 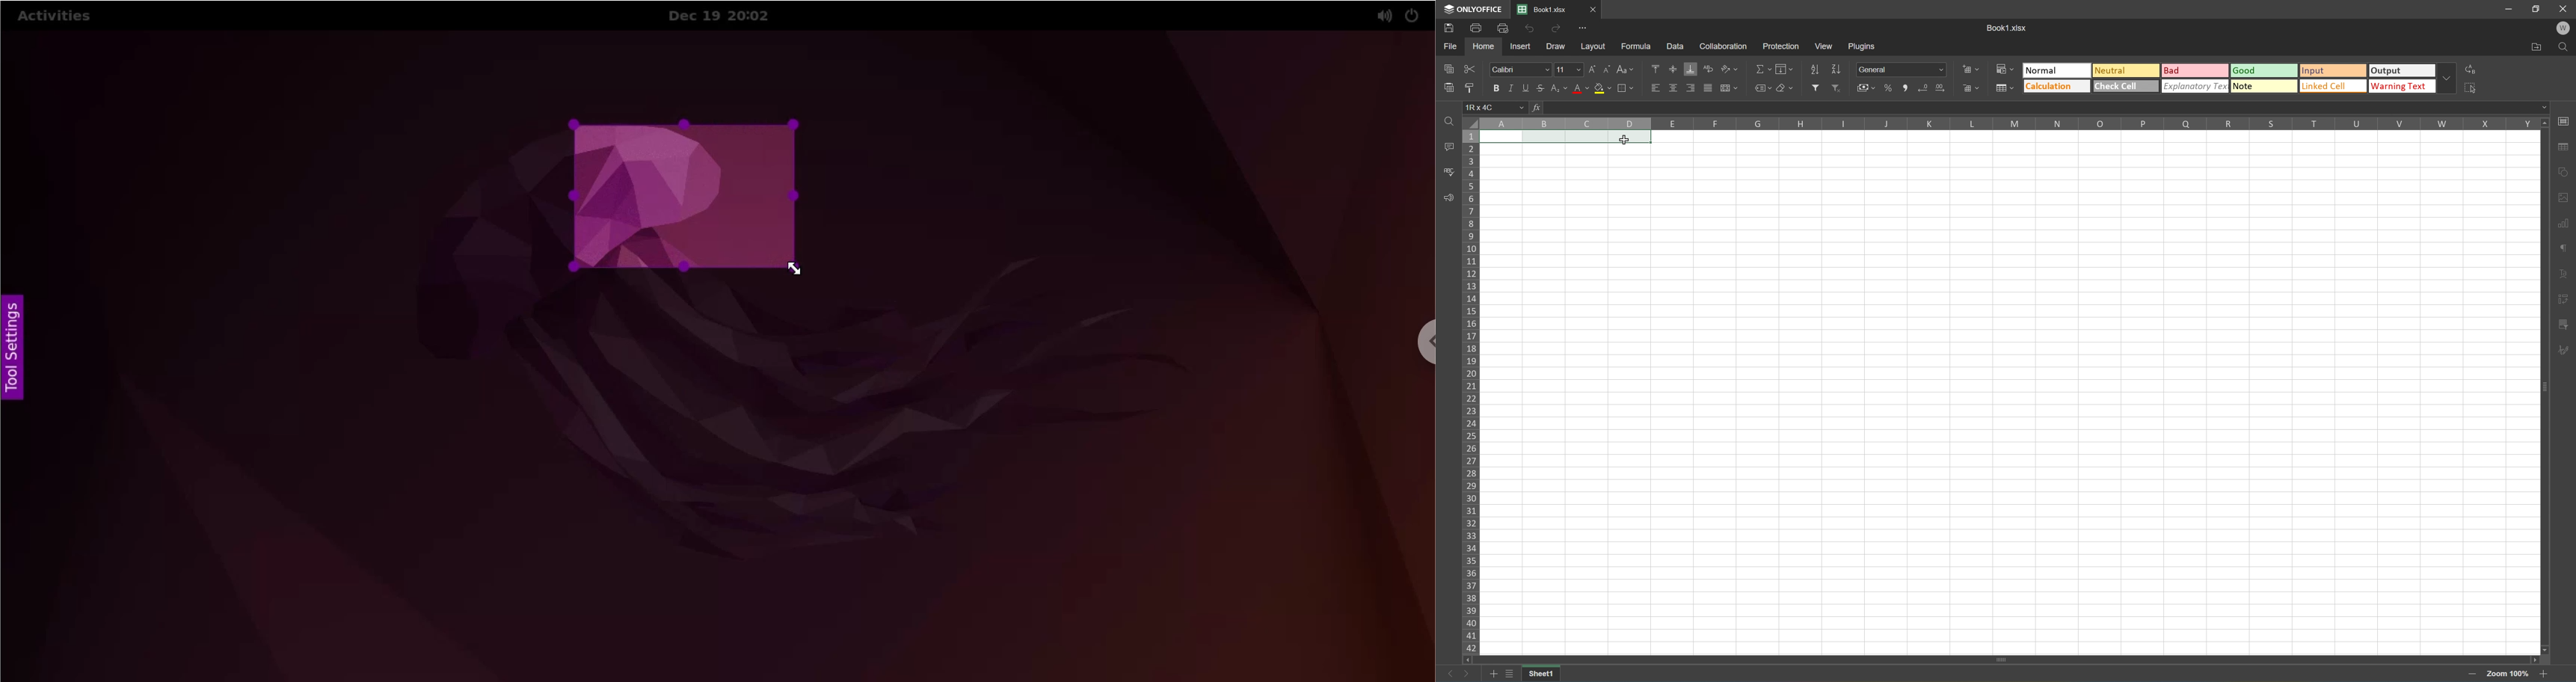 What do you see at coordinates (2196, 86) in the screenshot?
I see `Explanatory text` at bounding box center [2196, 86].